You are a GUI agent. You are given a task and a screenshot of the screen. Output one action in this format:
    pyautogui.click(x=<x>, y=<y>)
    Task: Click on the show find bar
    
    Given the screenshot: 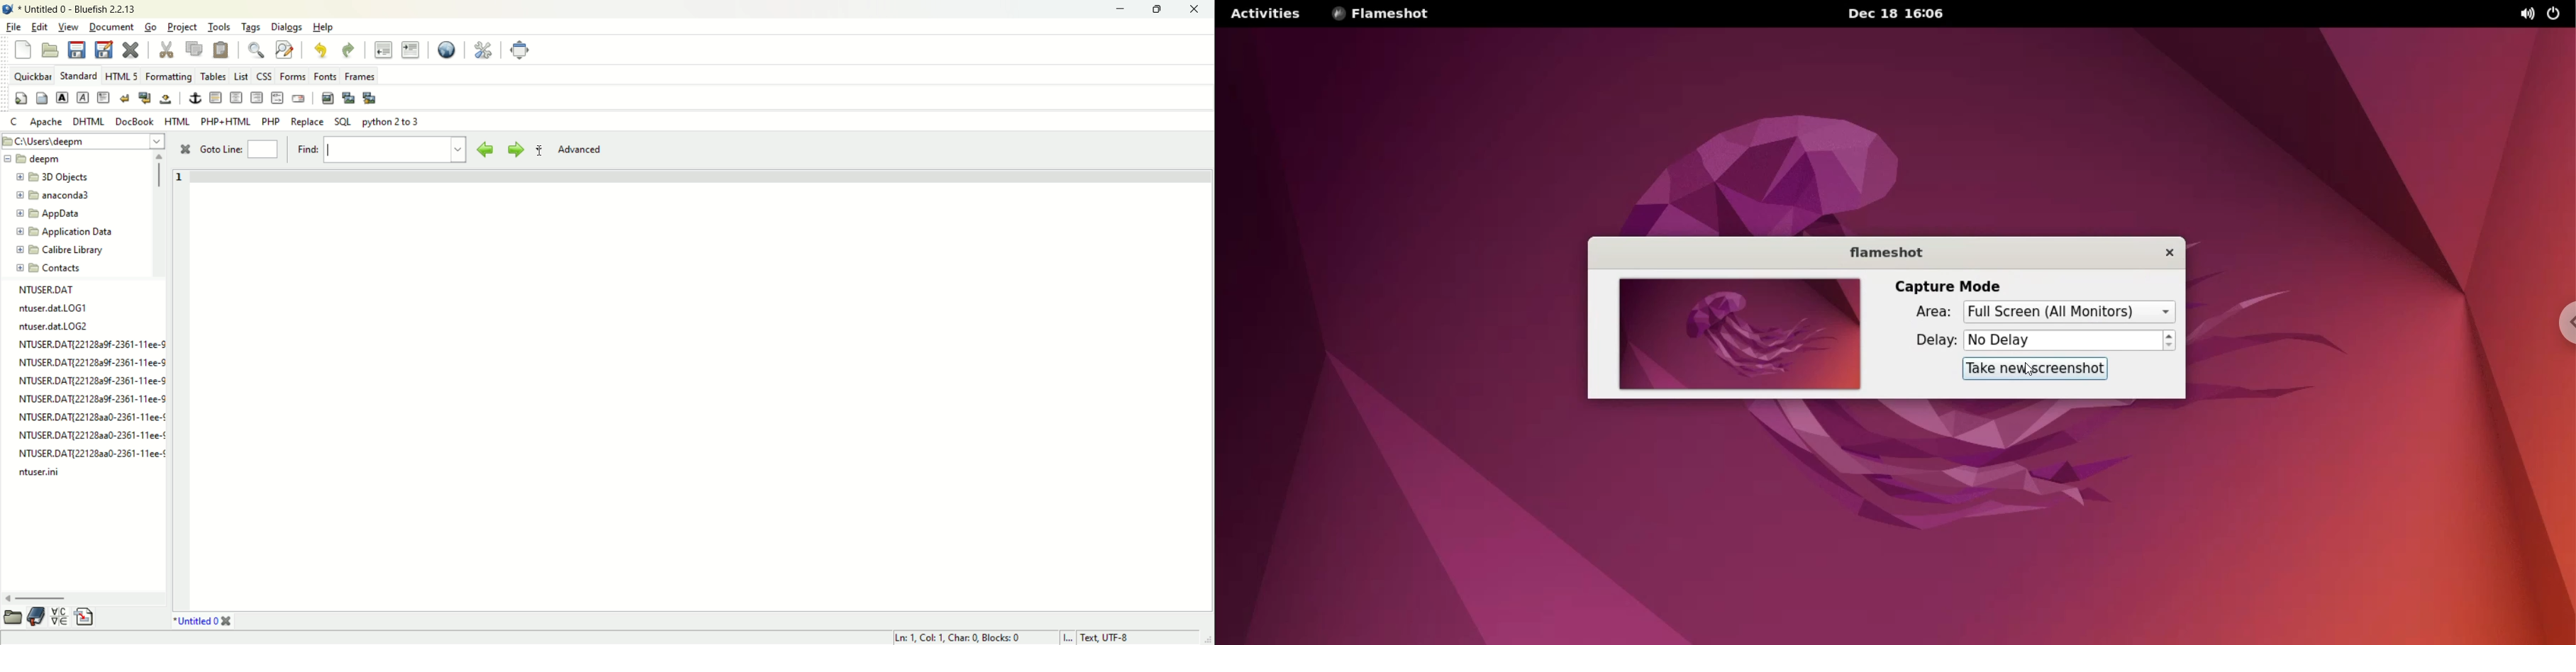 What is the action you would take?
    pyautogui.click(x=257, y=49)
    